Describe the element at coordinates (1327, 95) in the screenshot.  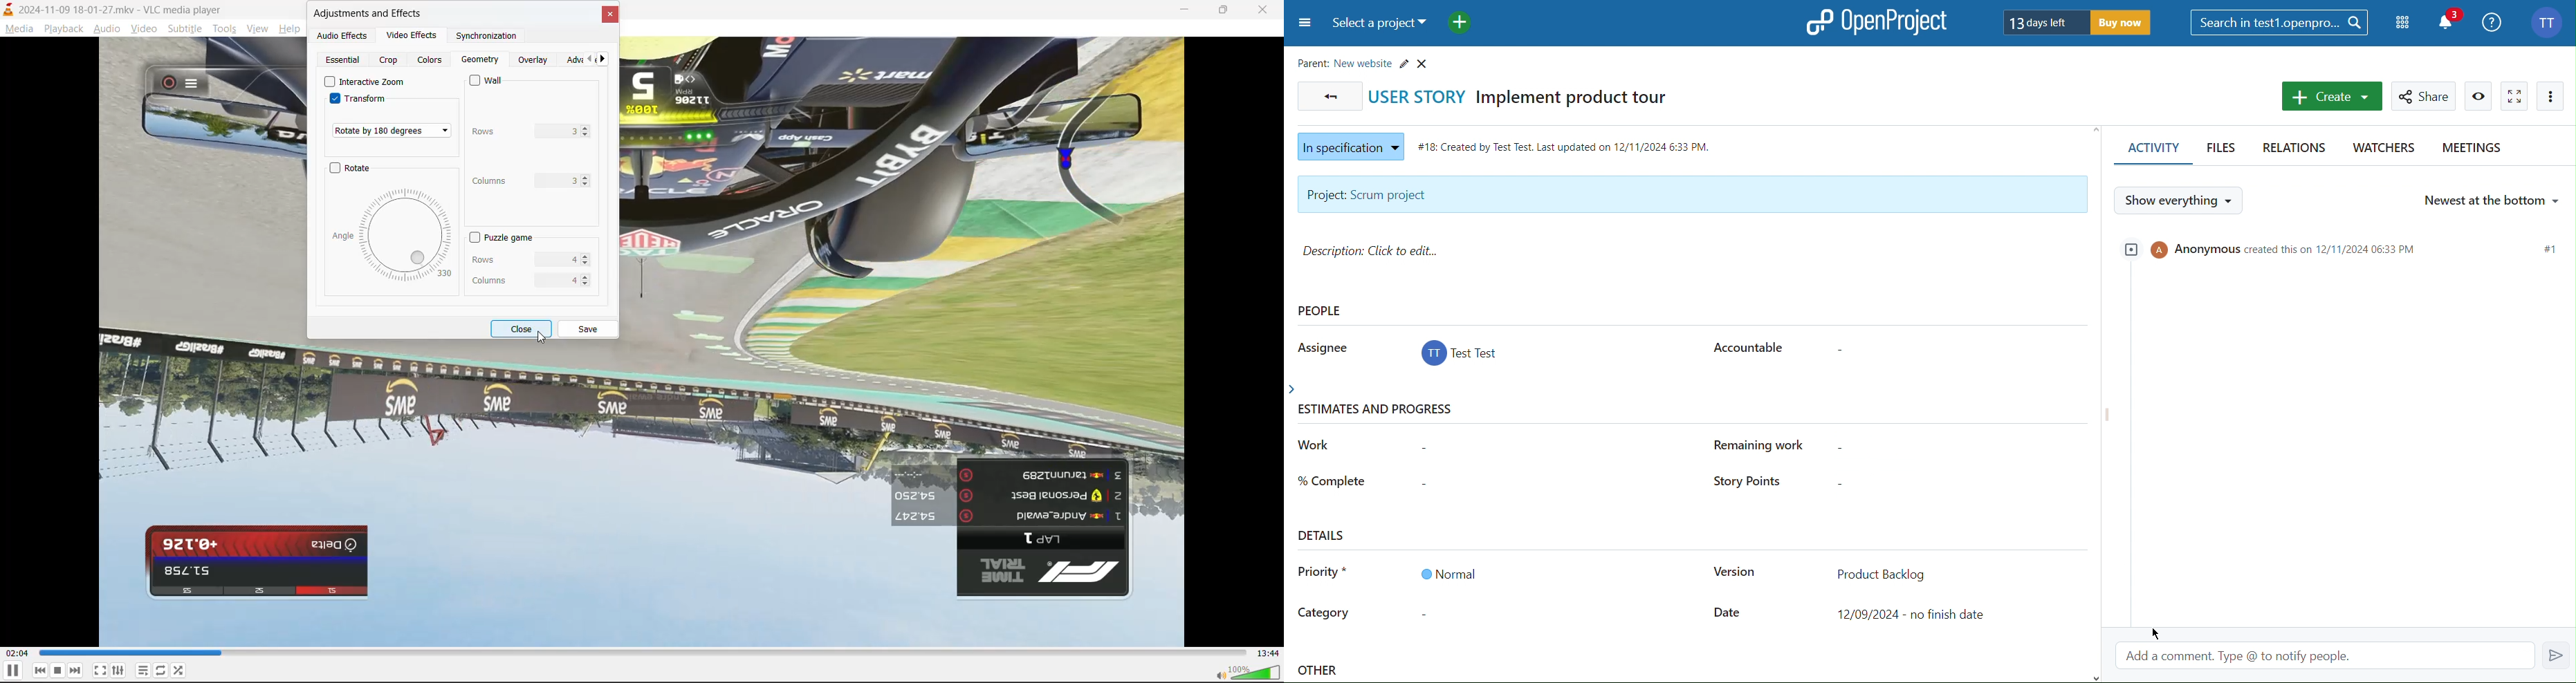
I see `Back` at that location.